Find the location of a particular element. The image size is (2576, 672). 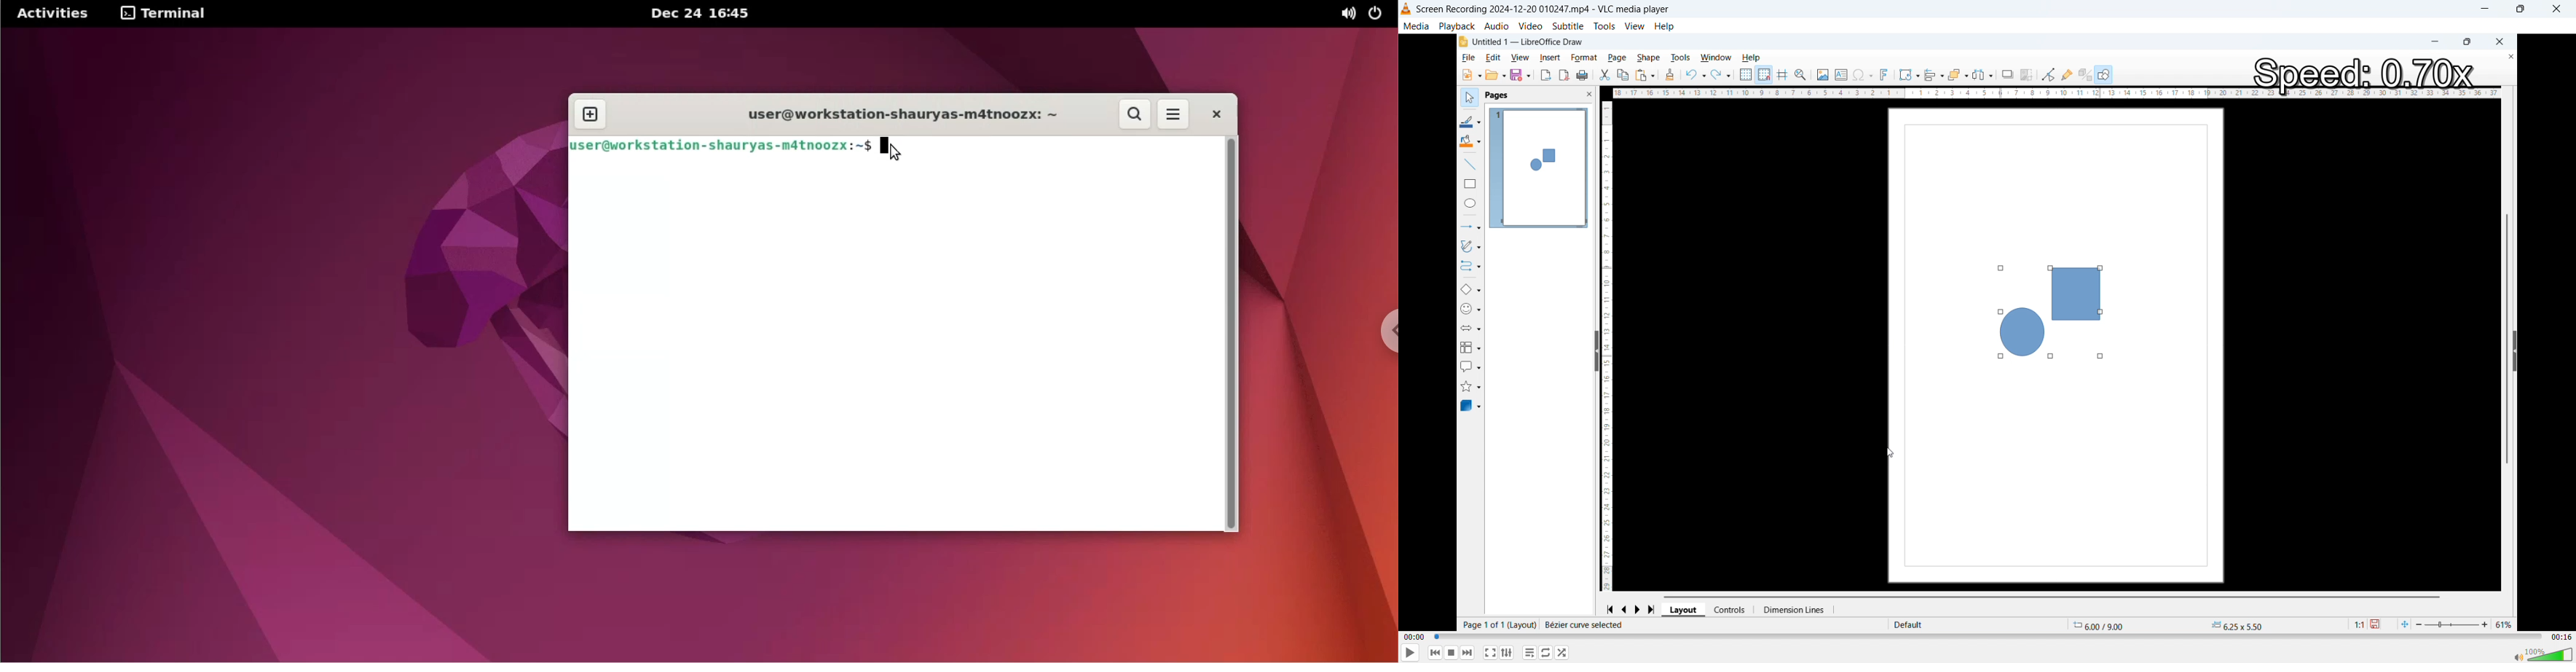

Full screen  is located at coordinates (1490, 652).